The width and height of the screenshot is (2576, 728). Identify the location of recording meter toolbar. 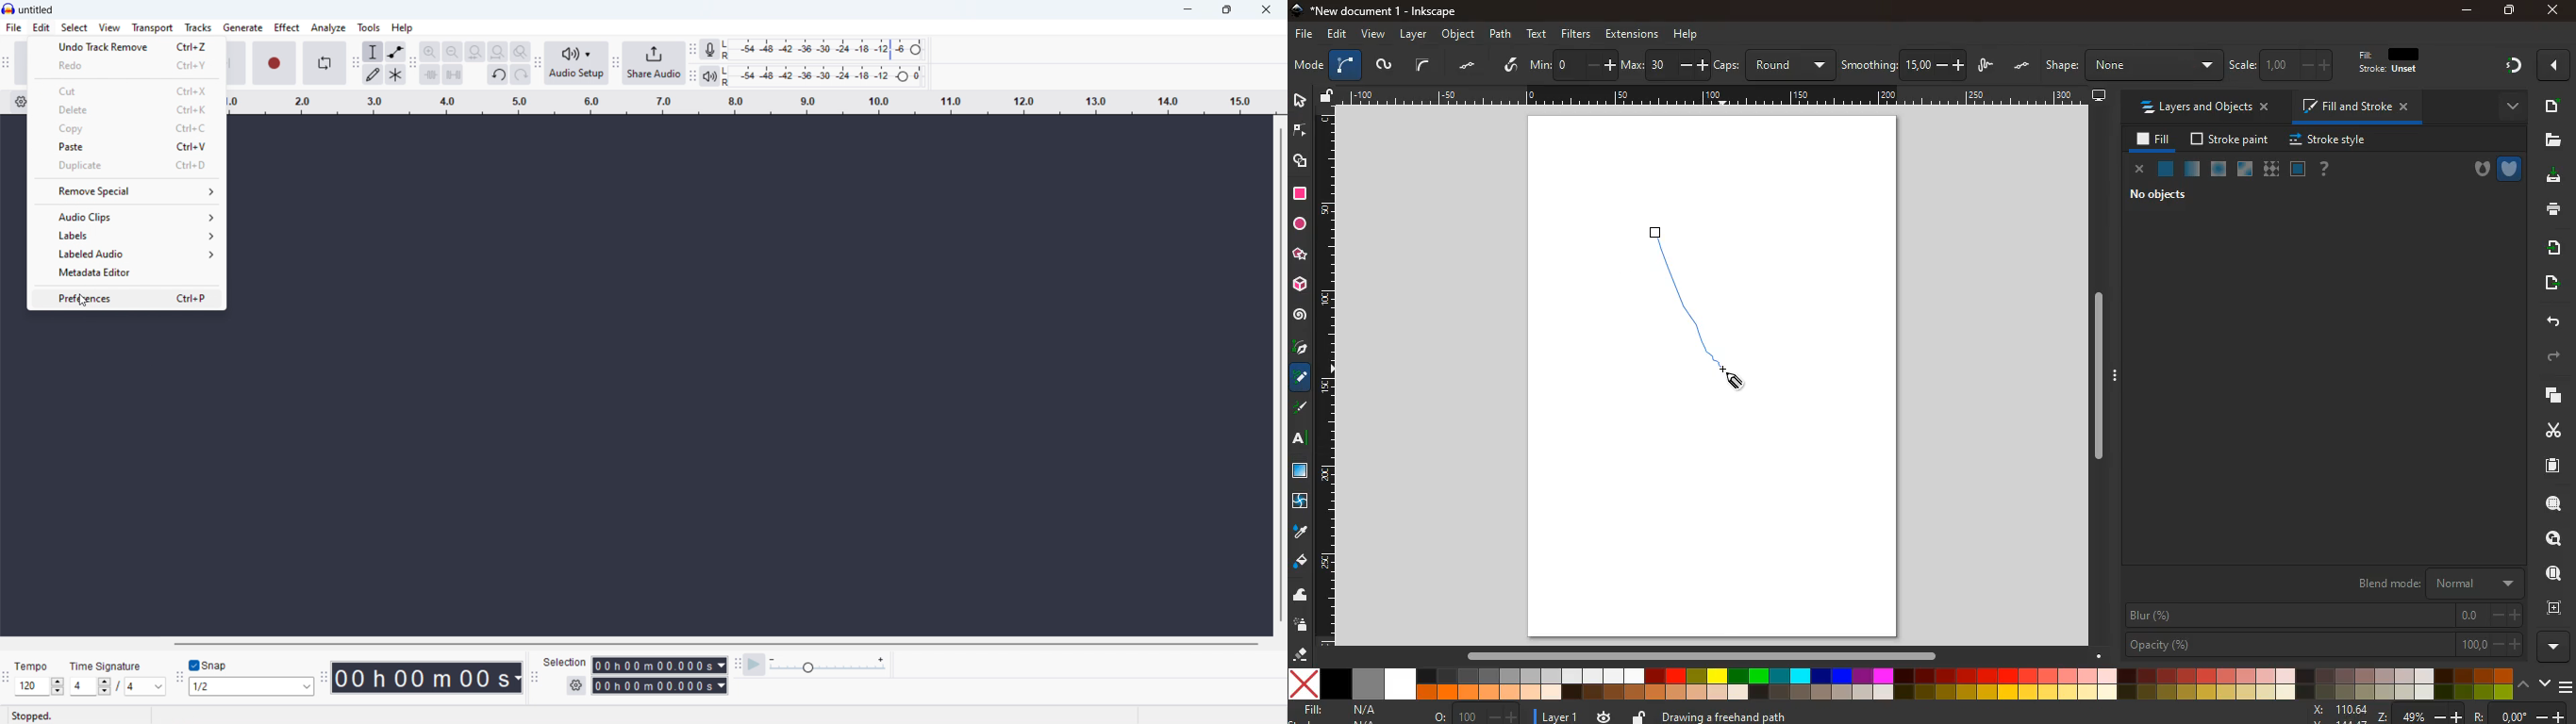
(692, 48).